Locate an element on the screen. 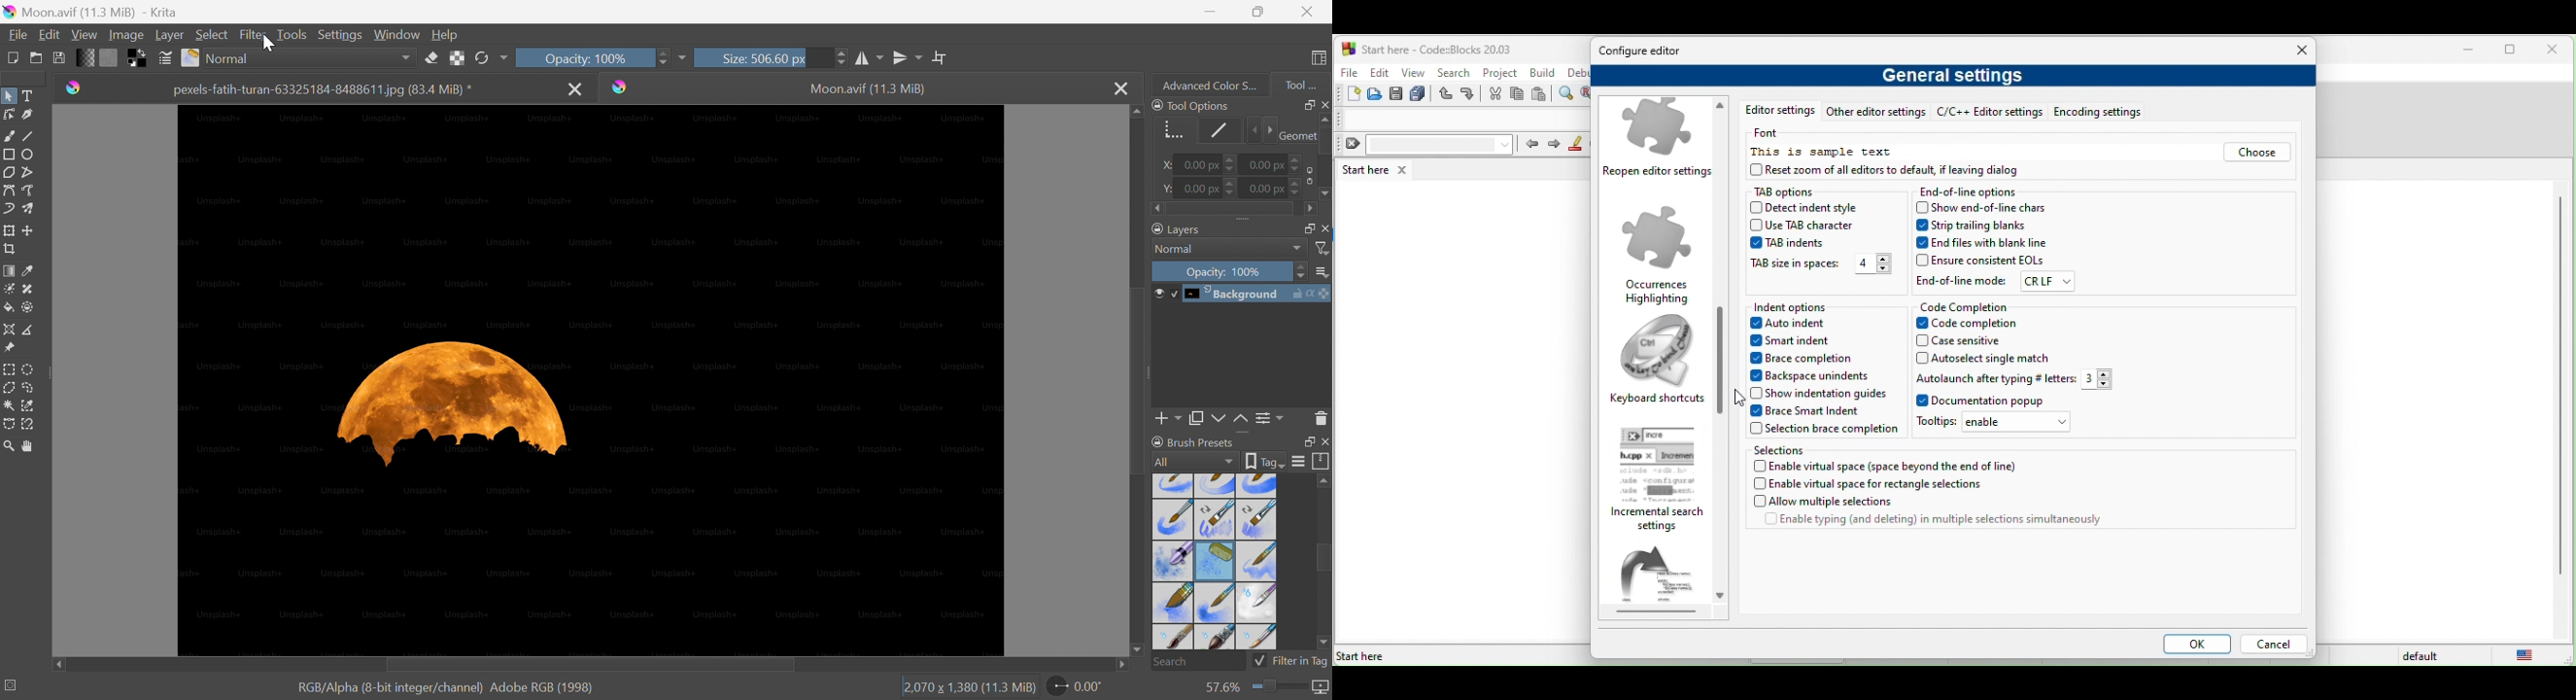 The height and width of the screenshot is (700, 2576). default is located at coordinates (2423, 656).